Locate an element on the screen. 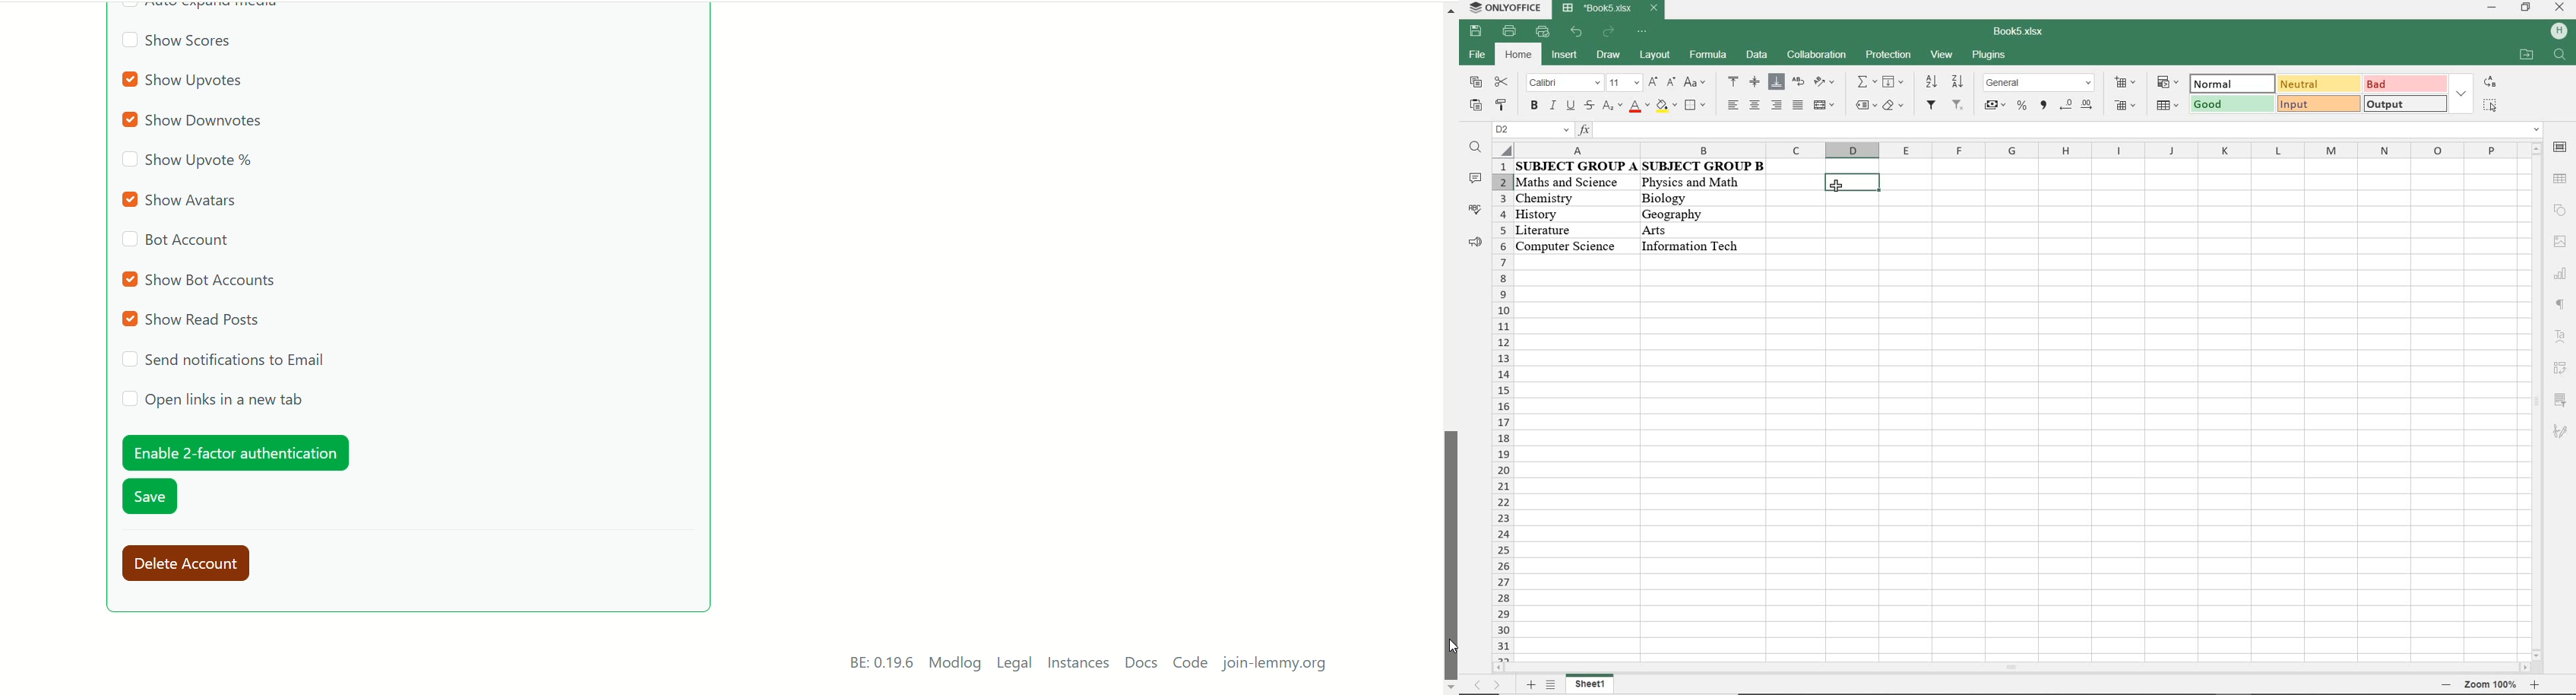 The image size is (2576, 700). format as table template is located at coordinates (2170, 107).